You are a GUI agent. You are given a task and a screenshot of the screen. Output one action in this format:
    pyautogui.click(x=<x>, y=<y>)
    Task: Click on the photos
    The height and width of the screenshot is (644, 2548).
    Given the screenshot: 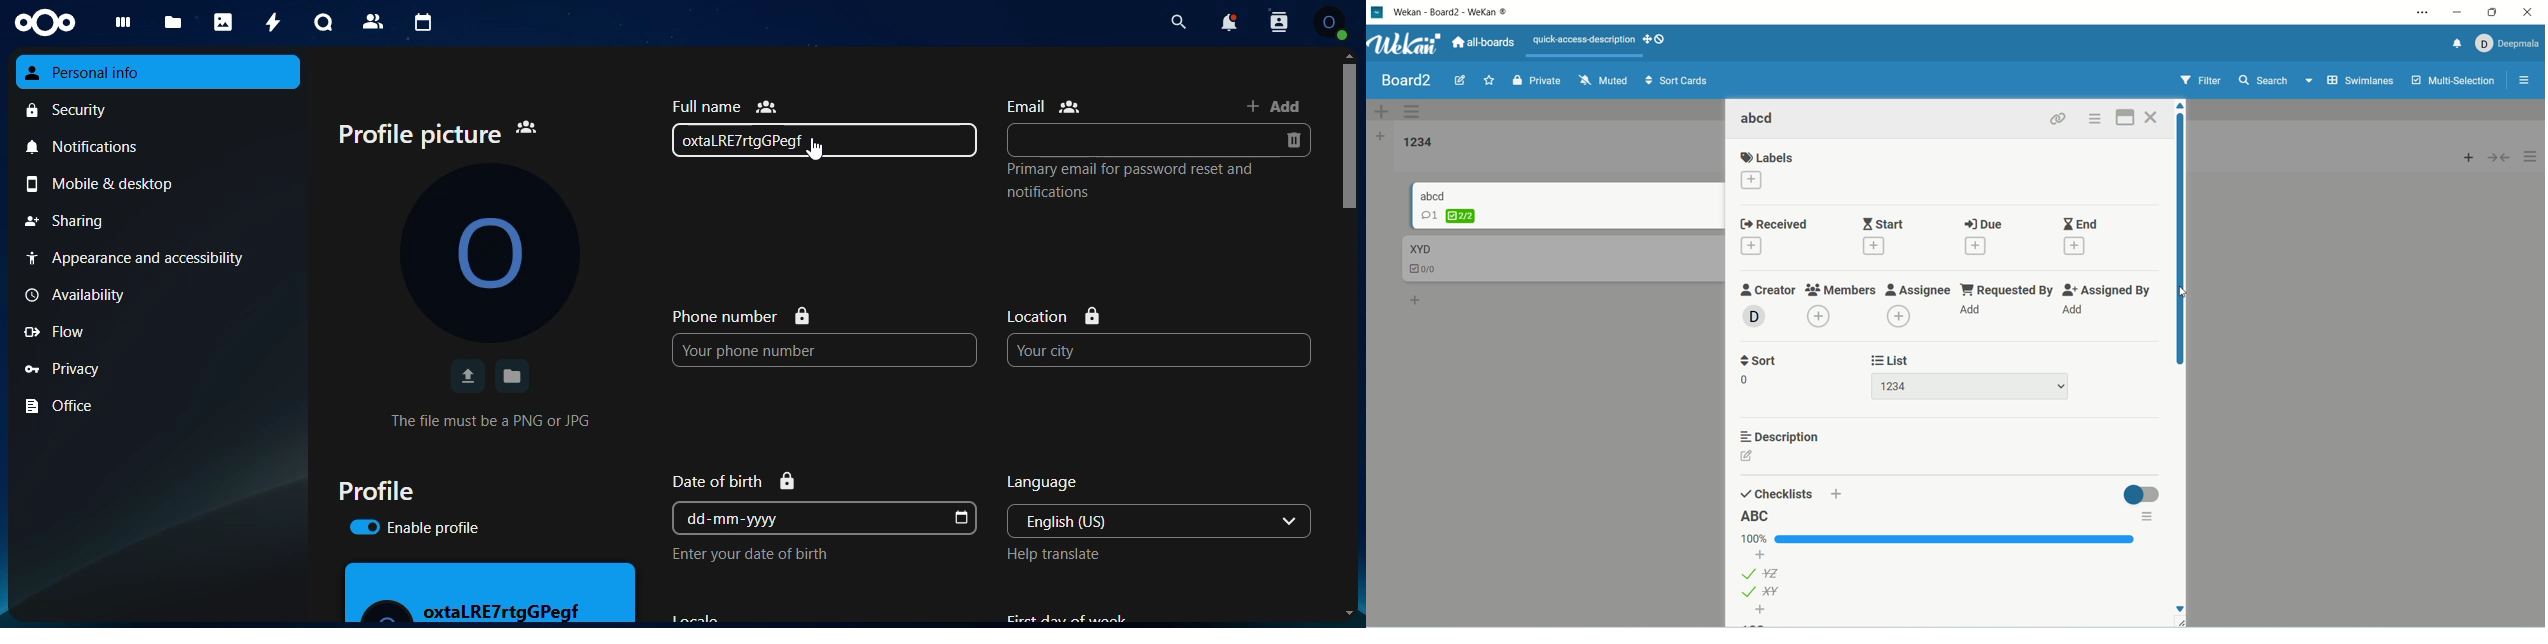 What is the action you would take?
    pyautogui.click(x=221, y=22)
    